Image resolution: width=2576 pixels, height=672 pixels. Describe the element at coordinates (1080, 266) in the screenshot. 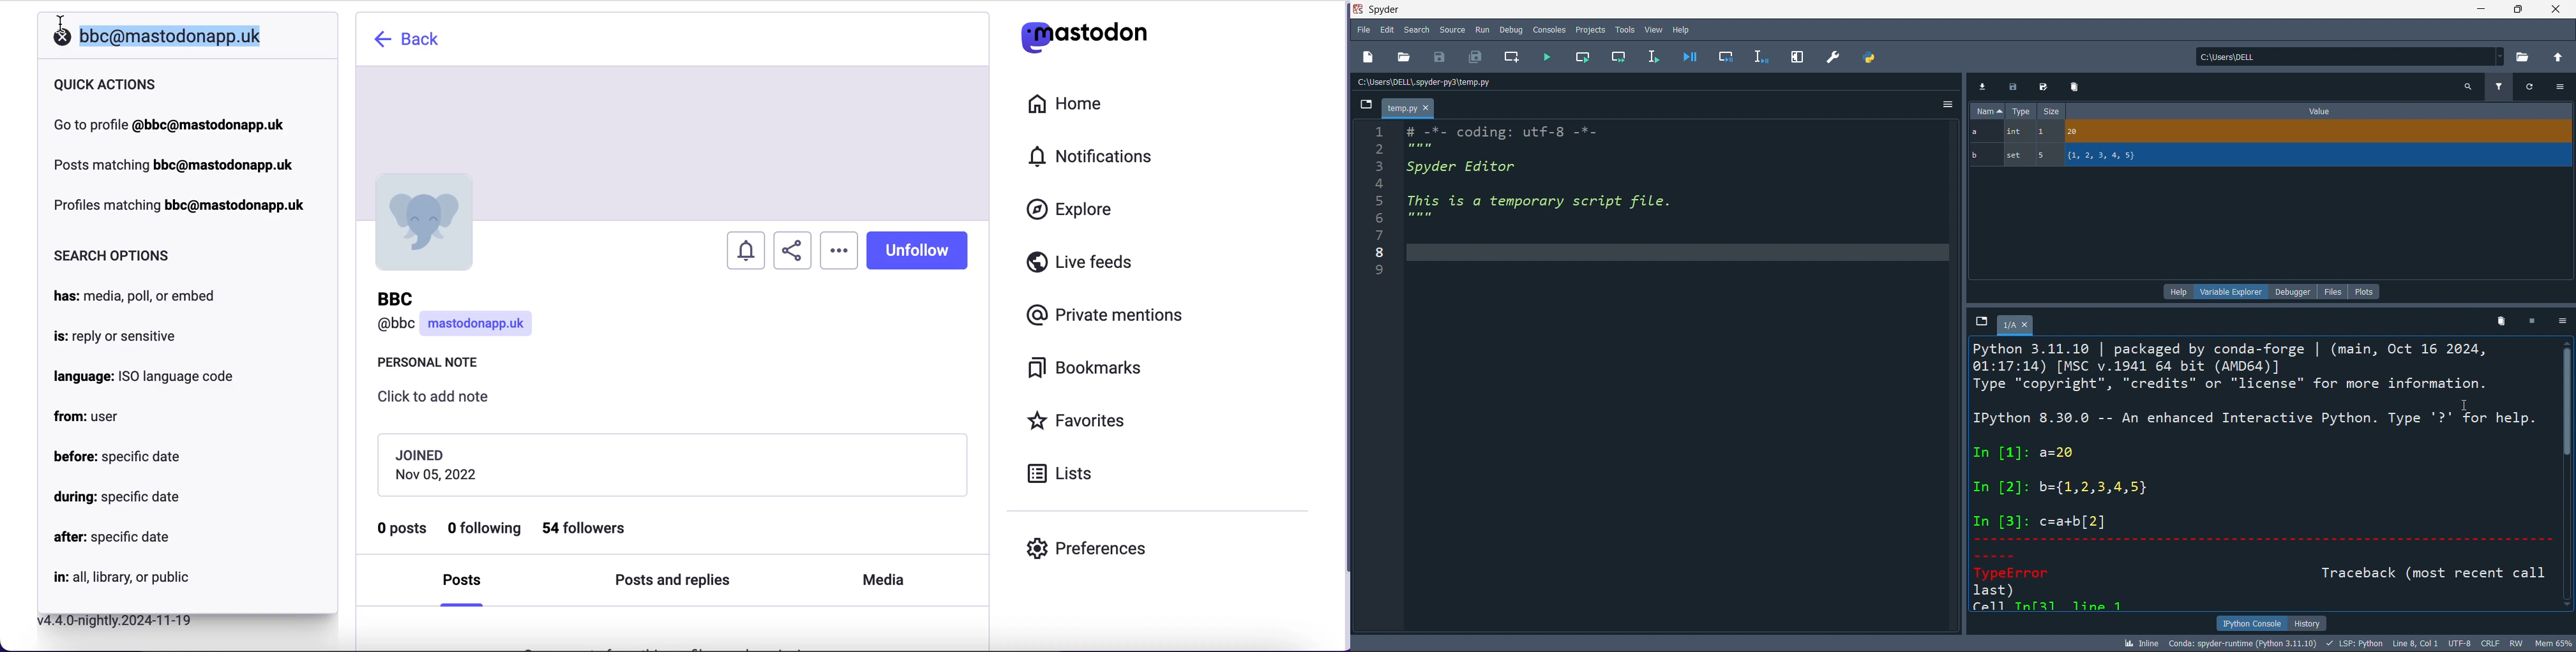

I see `live feeds` at that location.